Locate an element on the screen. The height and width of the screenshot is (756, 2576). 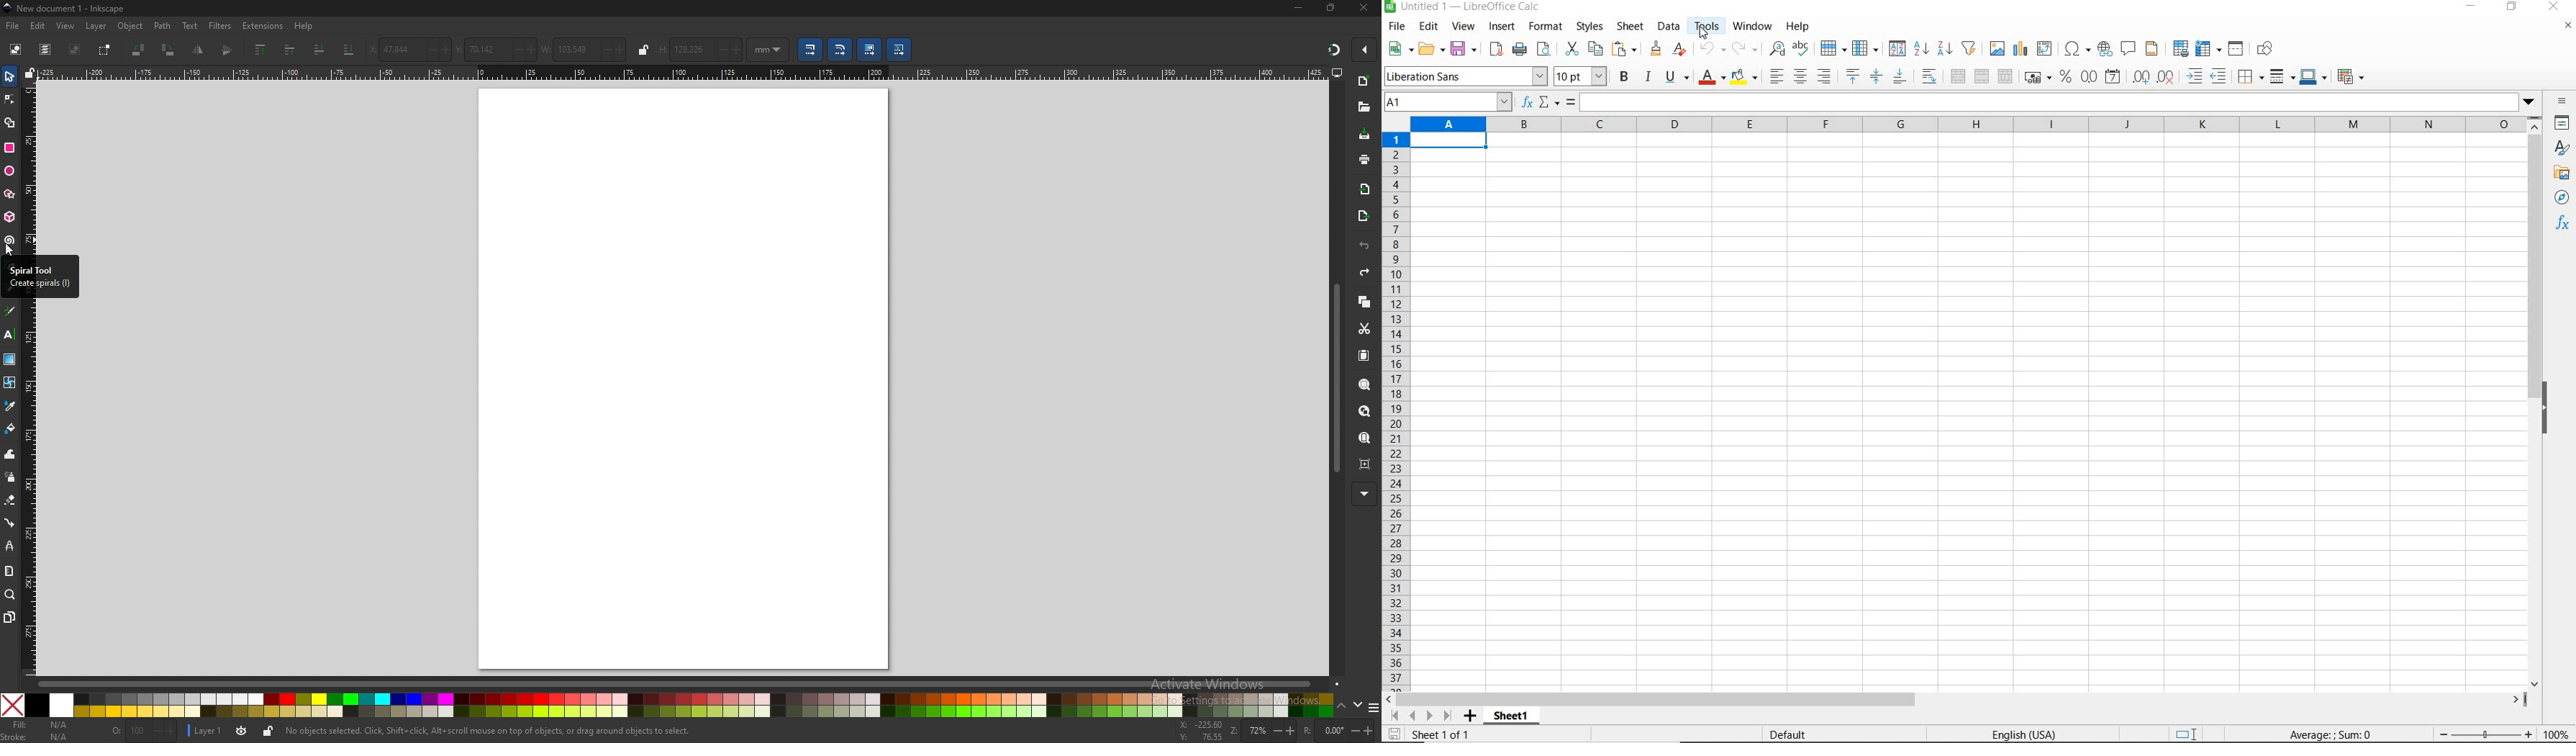
SCROLLBAR is located at coordinates (1957, 699).